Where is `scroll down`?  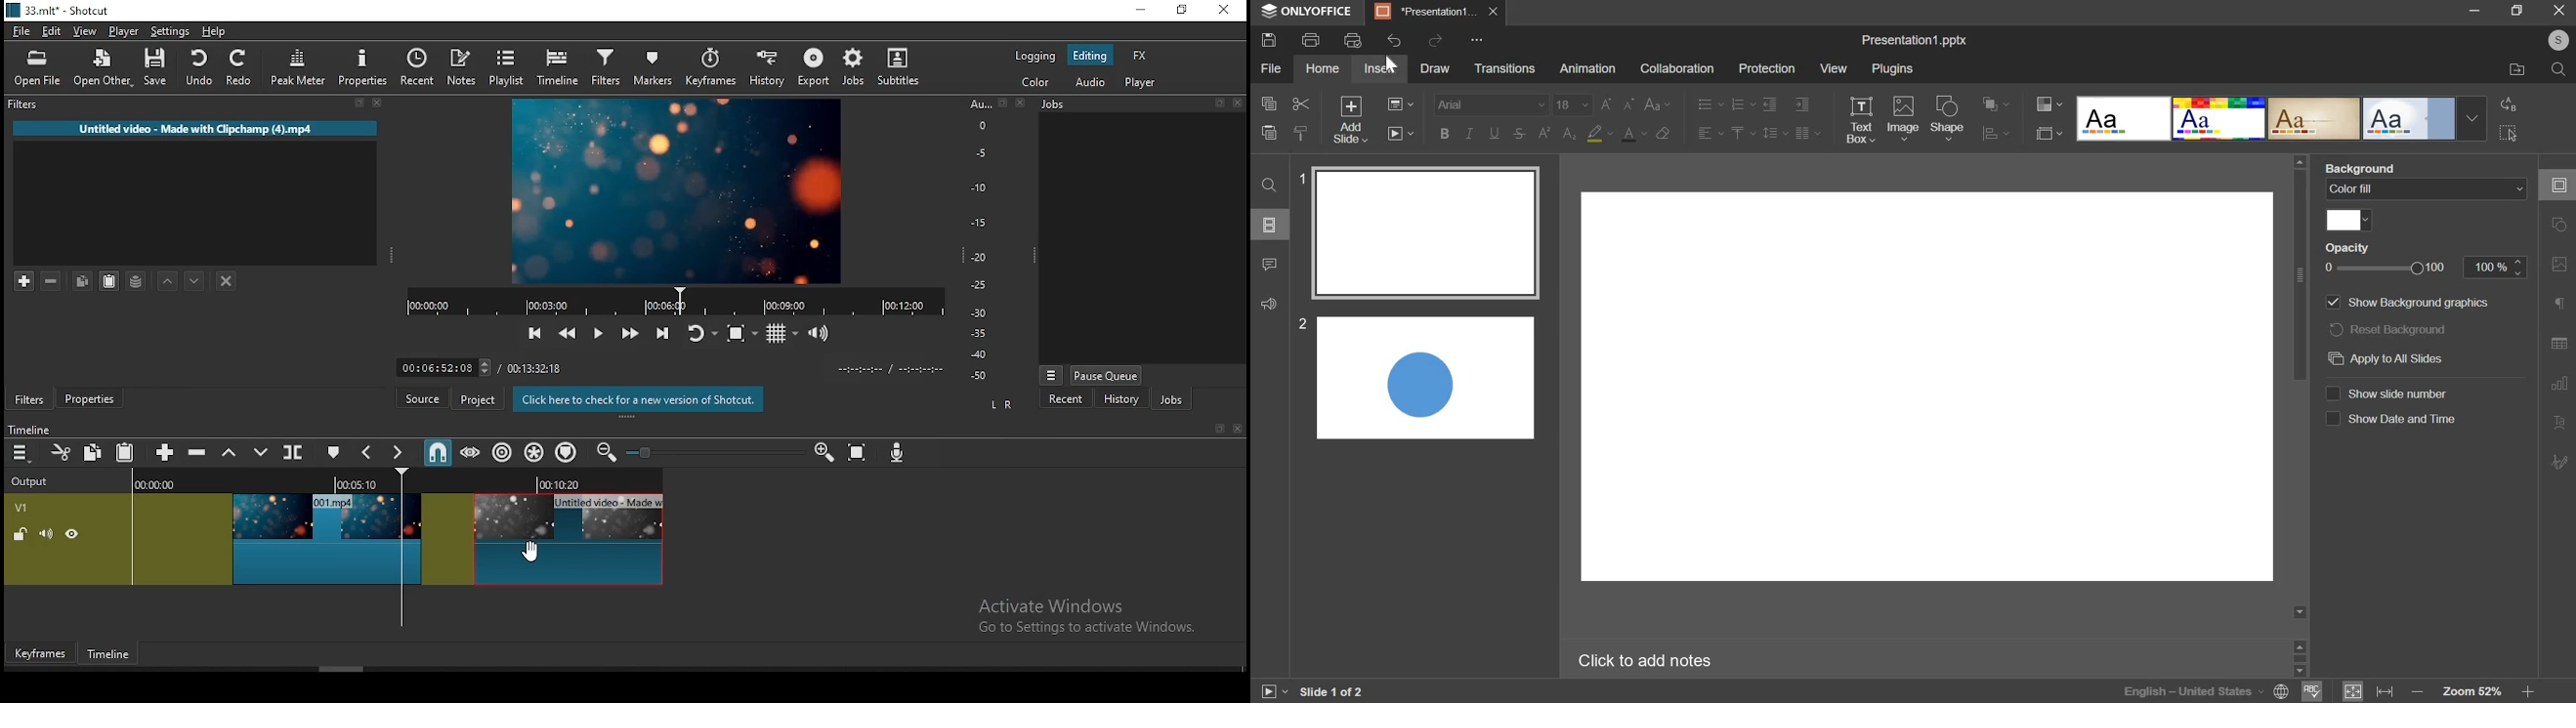 scroll down is located at coordinates (2301, 613).